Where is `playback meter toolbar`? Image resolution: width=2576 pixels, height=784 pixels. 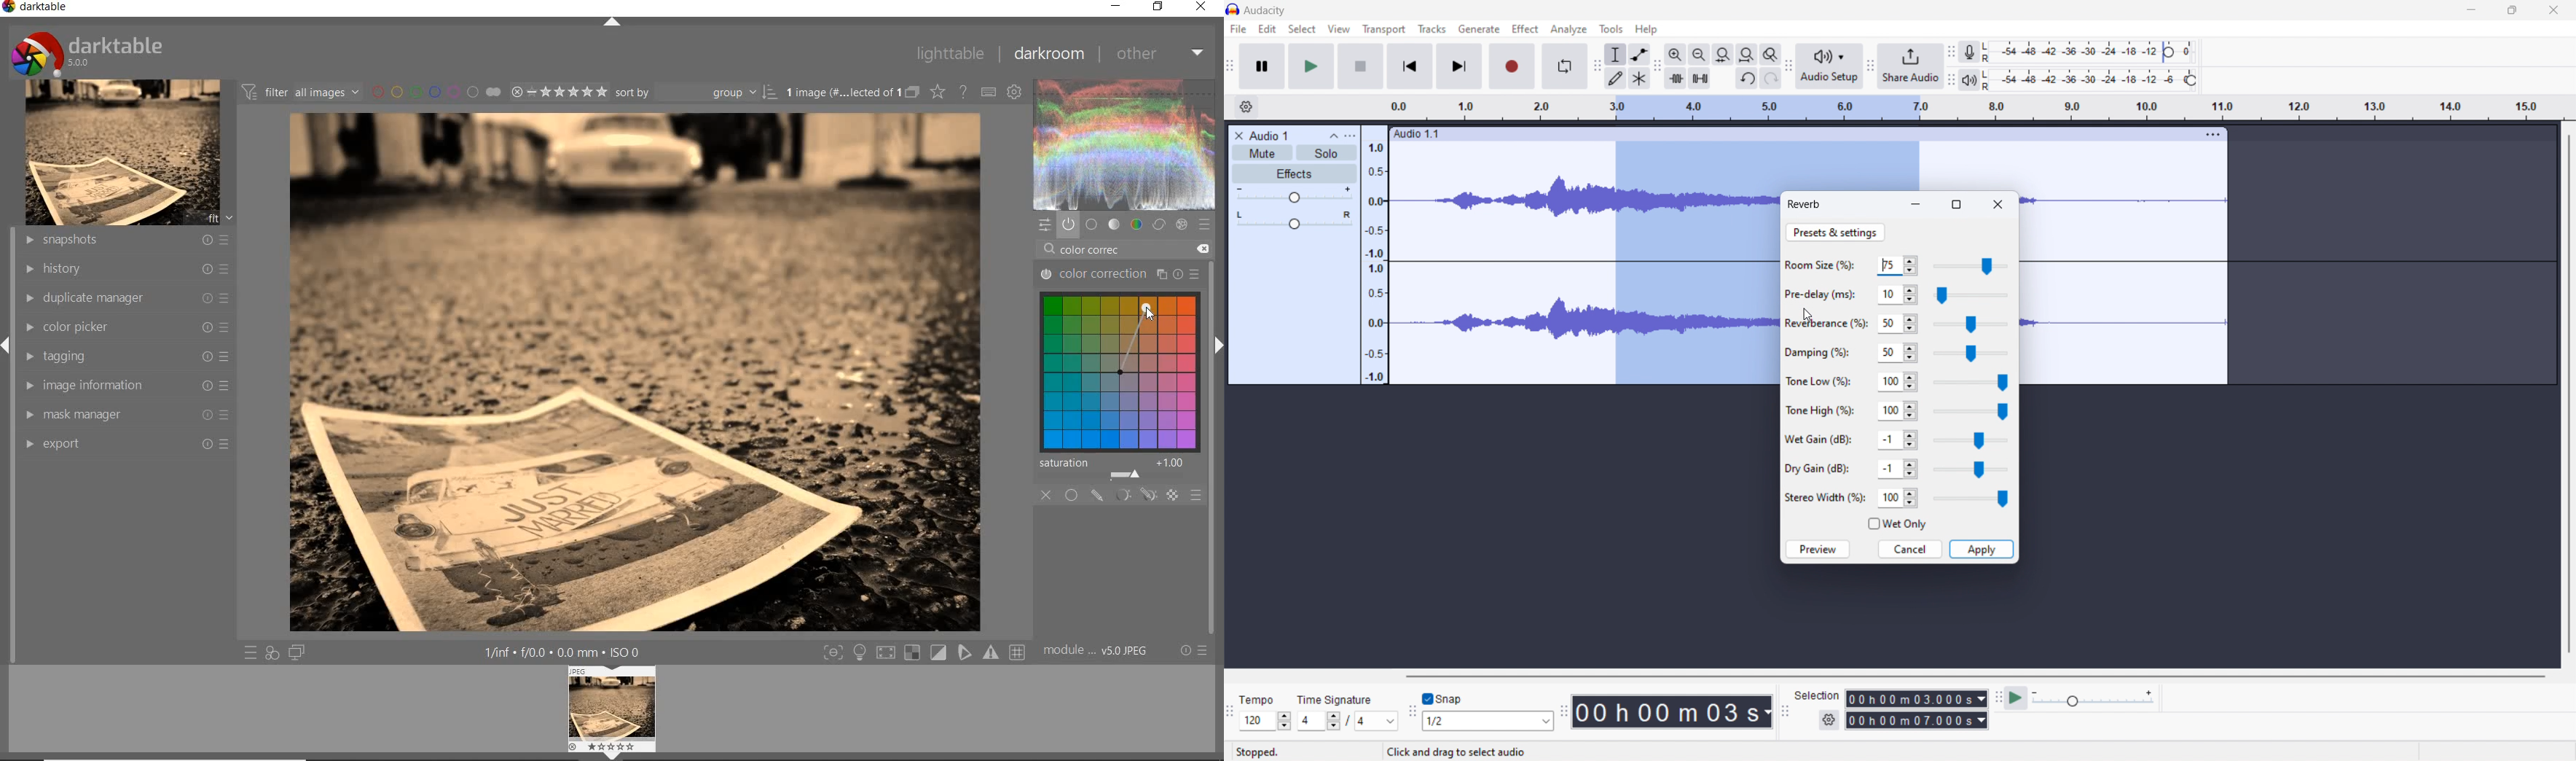
playback meter toolbar is located at coordinates (1952, 80).